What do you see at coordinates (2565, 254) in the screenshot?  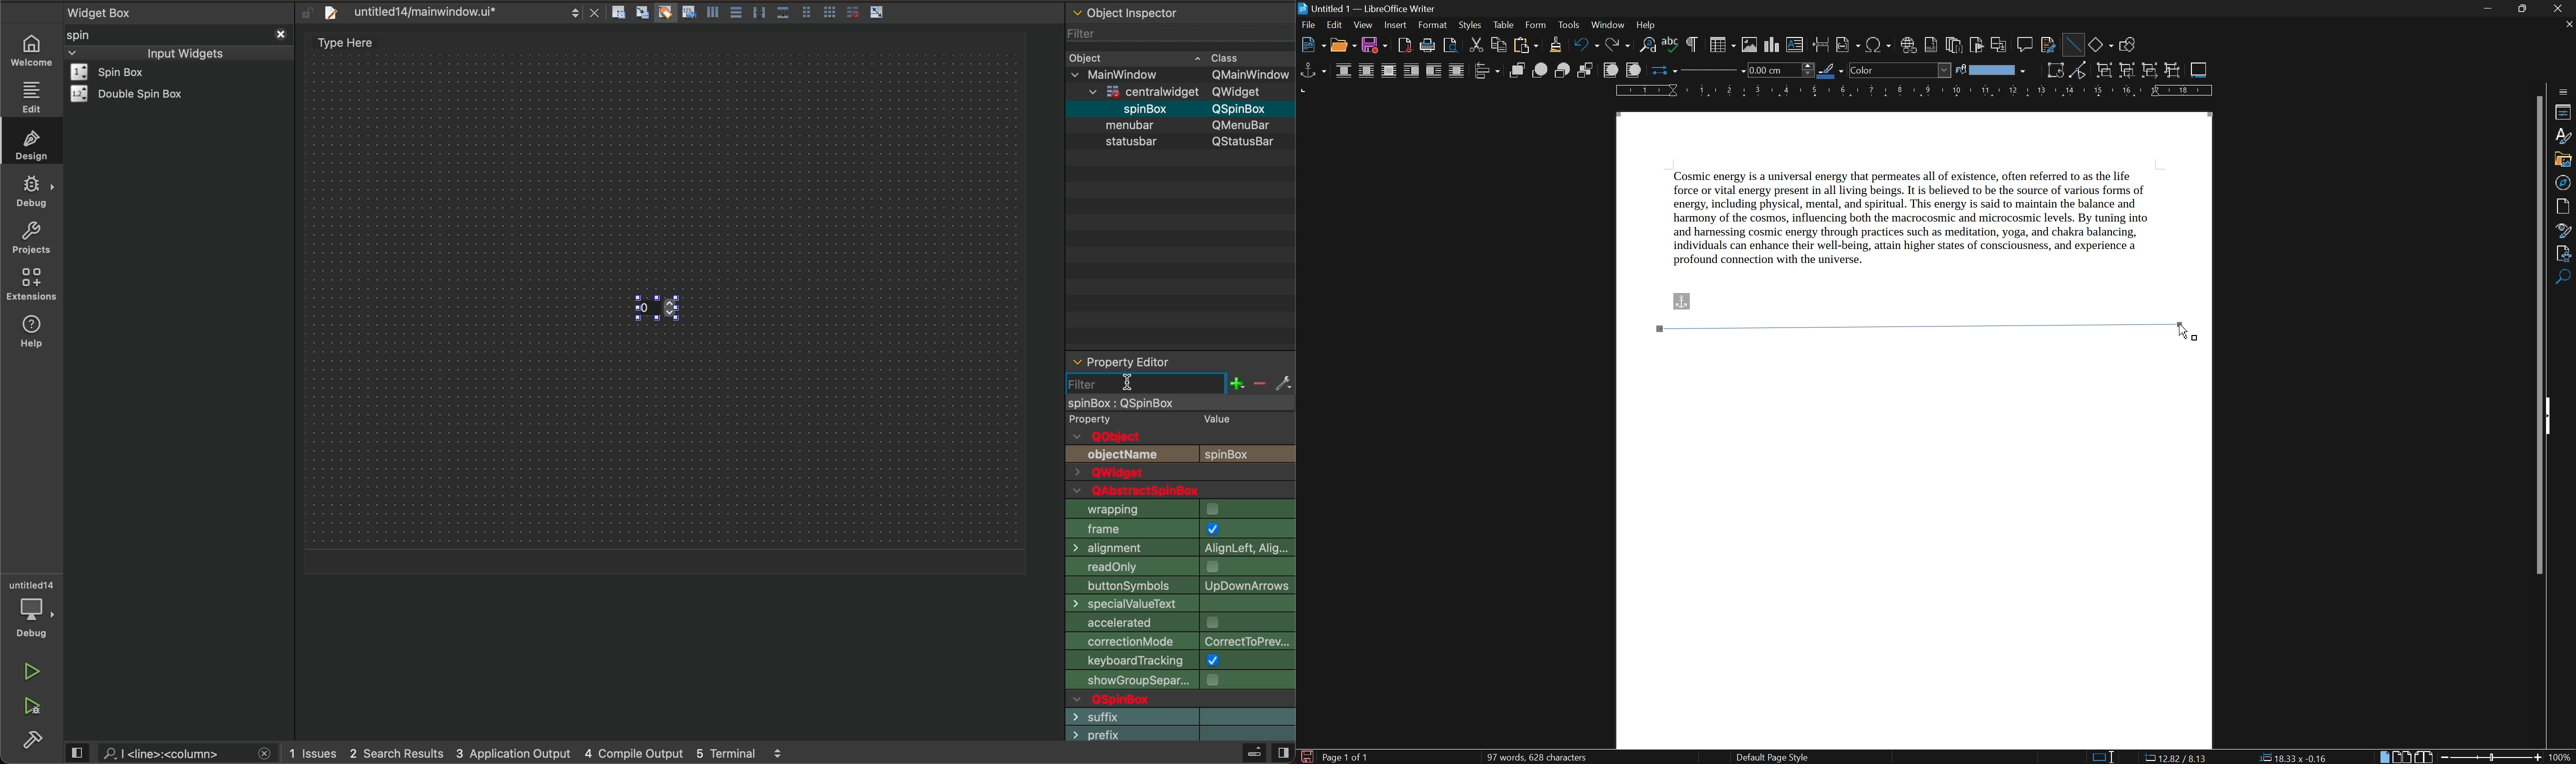 I see `manage changes` at bounding box center [2565, 254].